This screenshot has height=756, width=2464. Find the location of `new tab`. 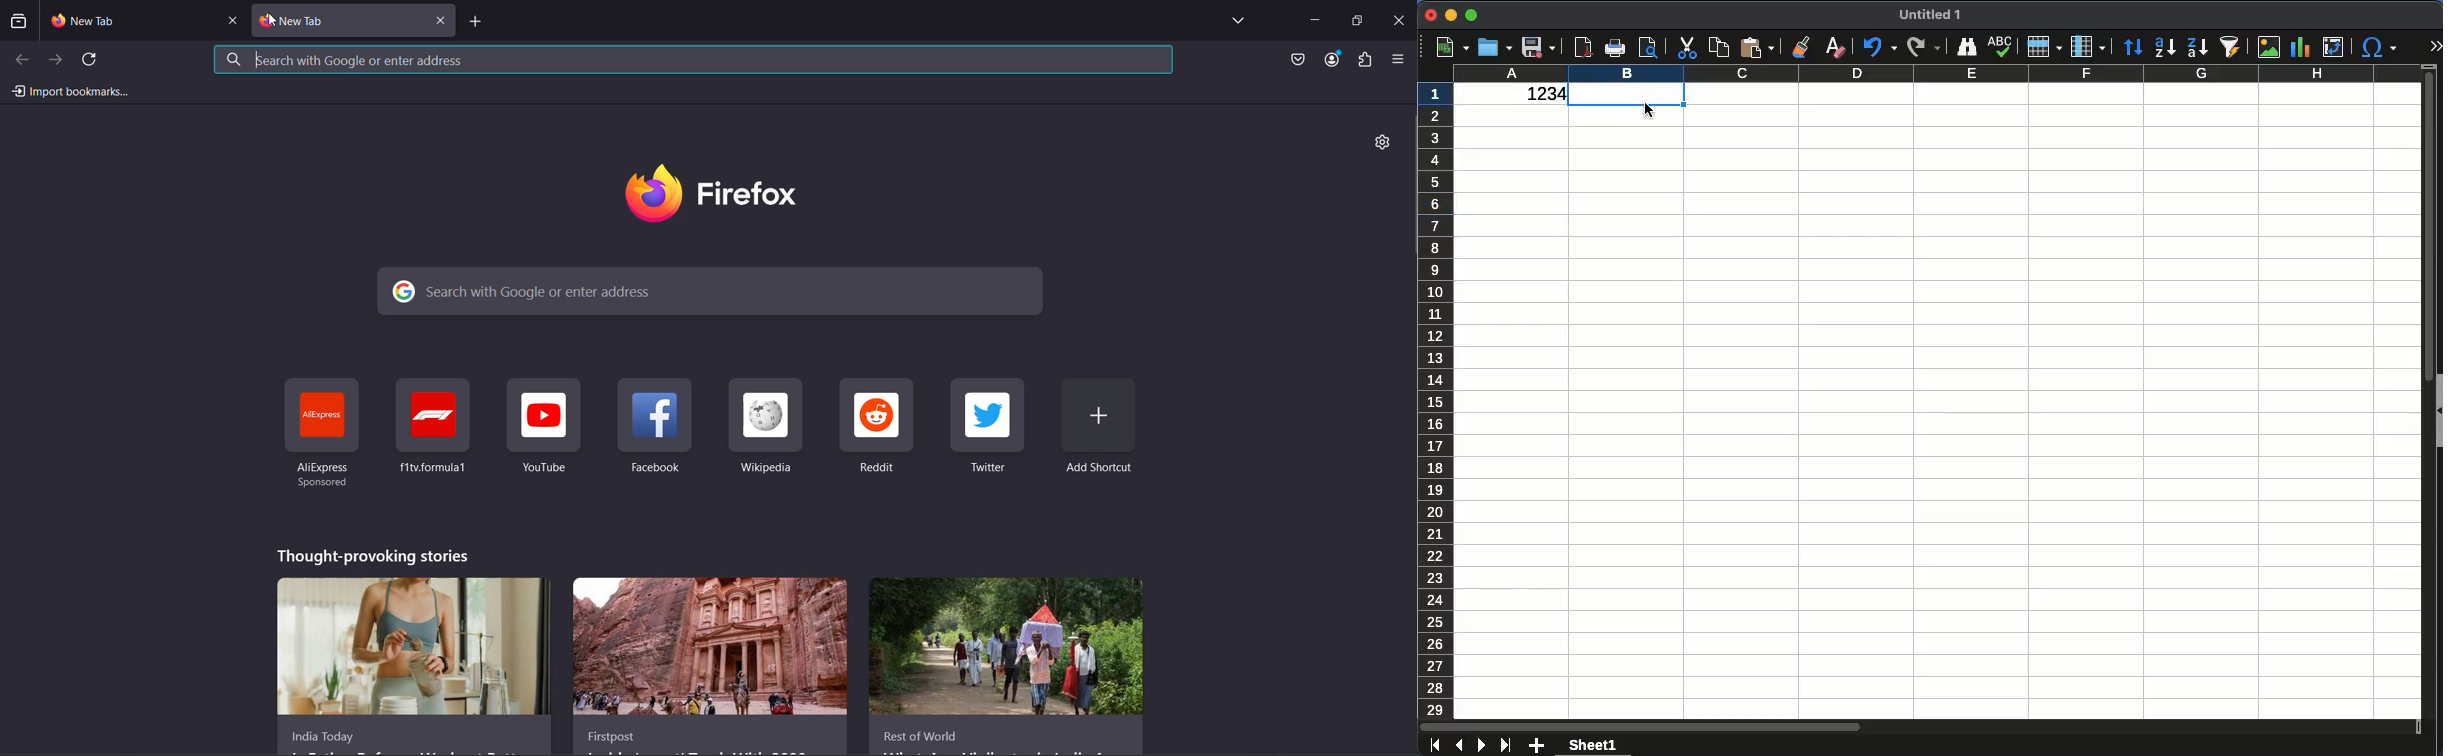

new tab is located at coordinates (131, 21).